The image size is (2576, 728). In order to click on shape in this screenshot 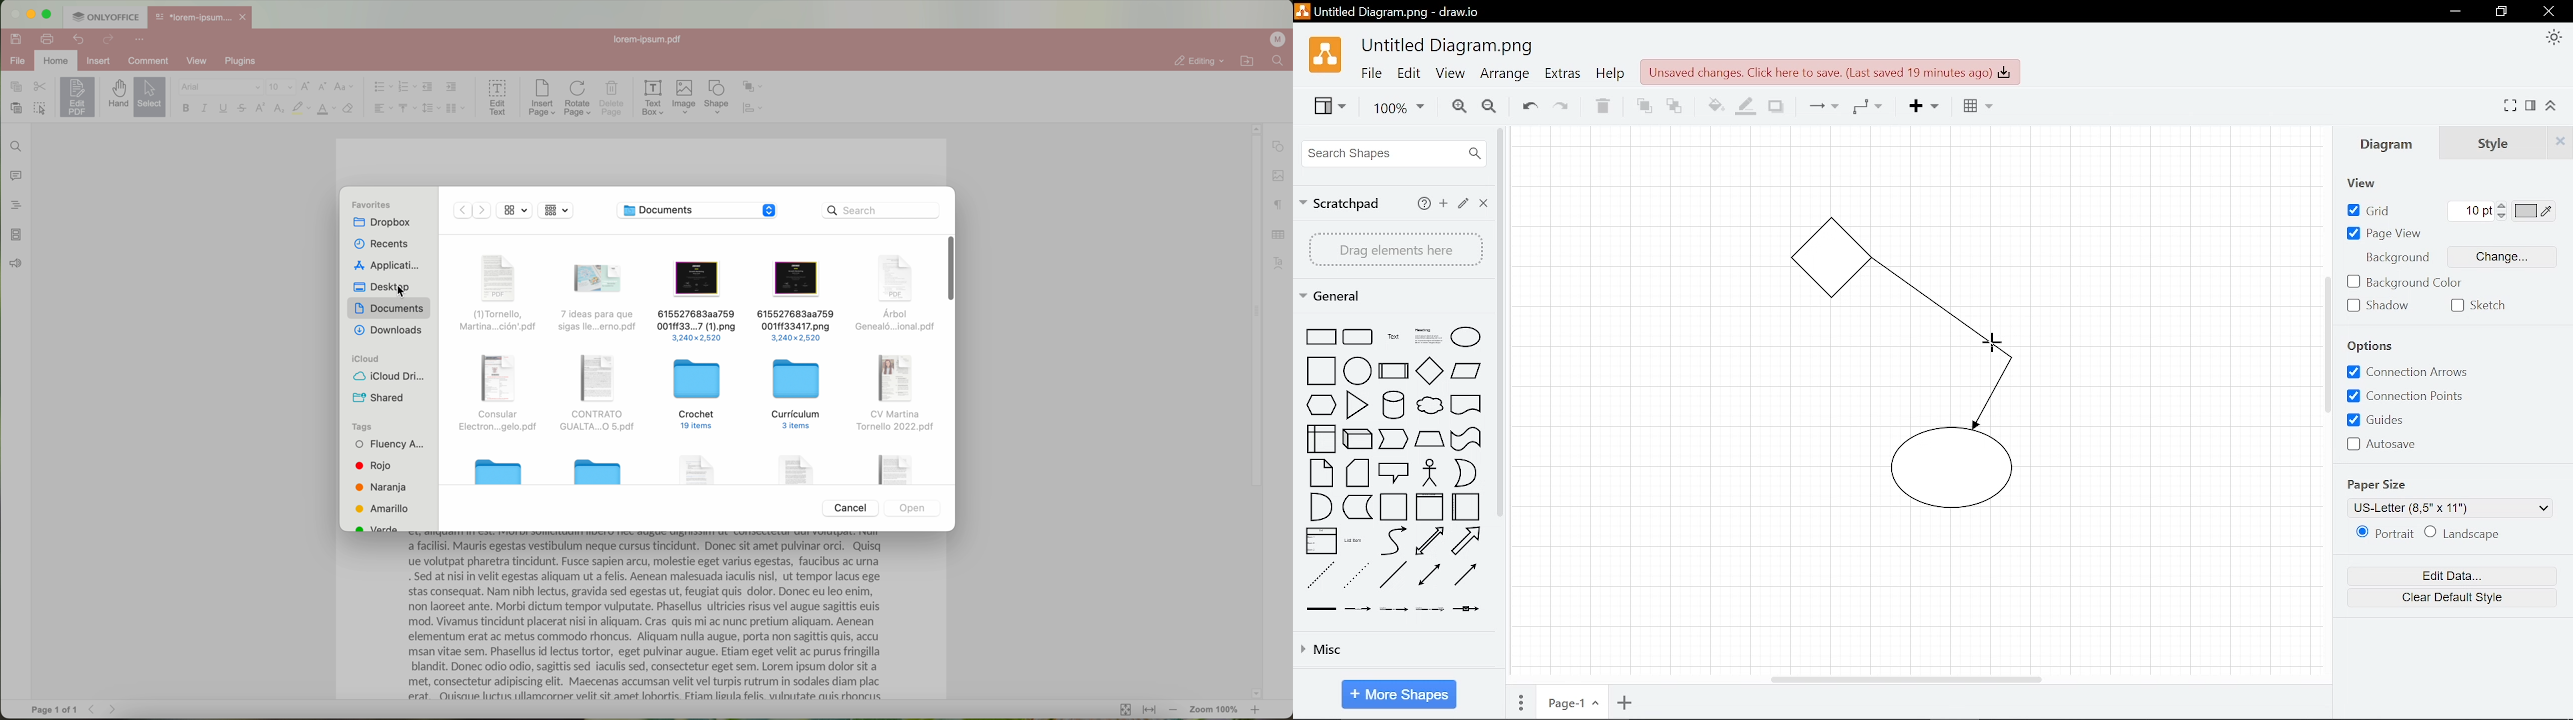, I will do `click(1430, 370)`.